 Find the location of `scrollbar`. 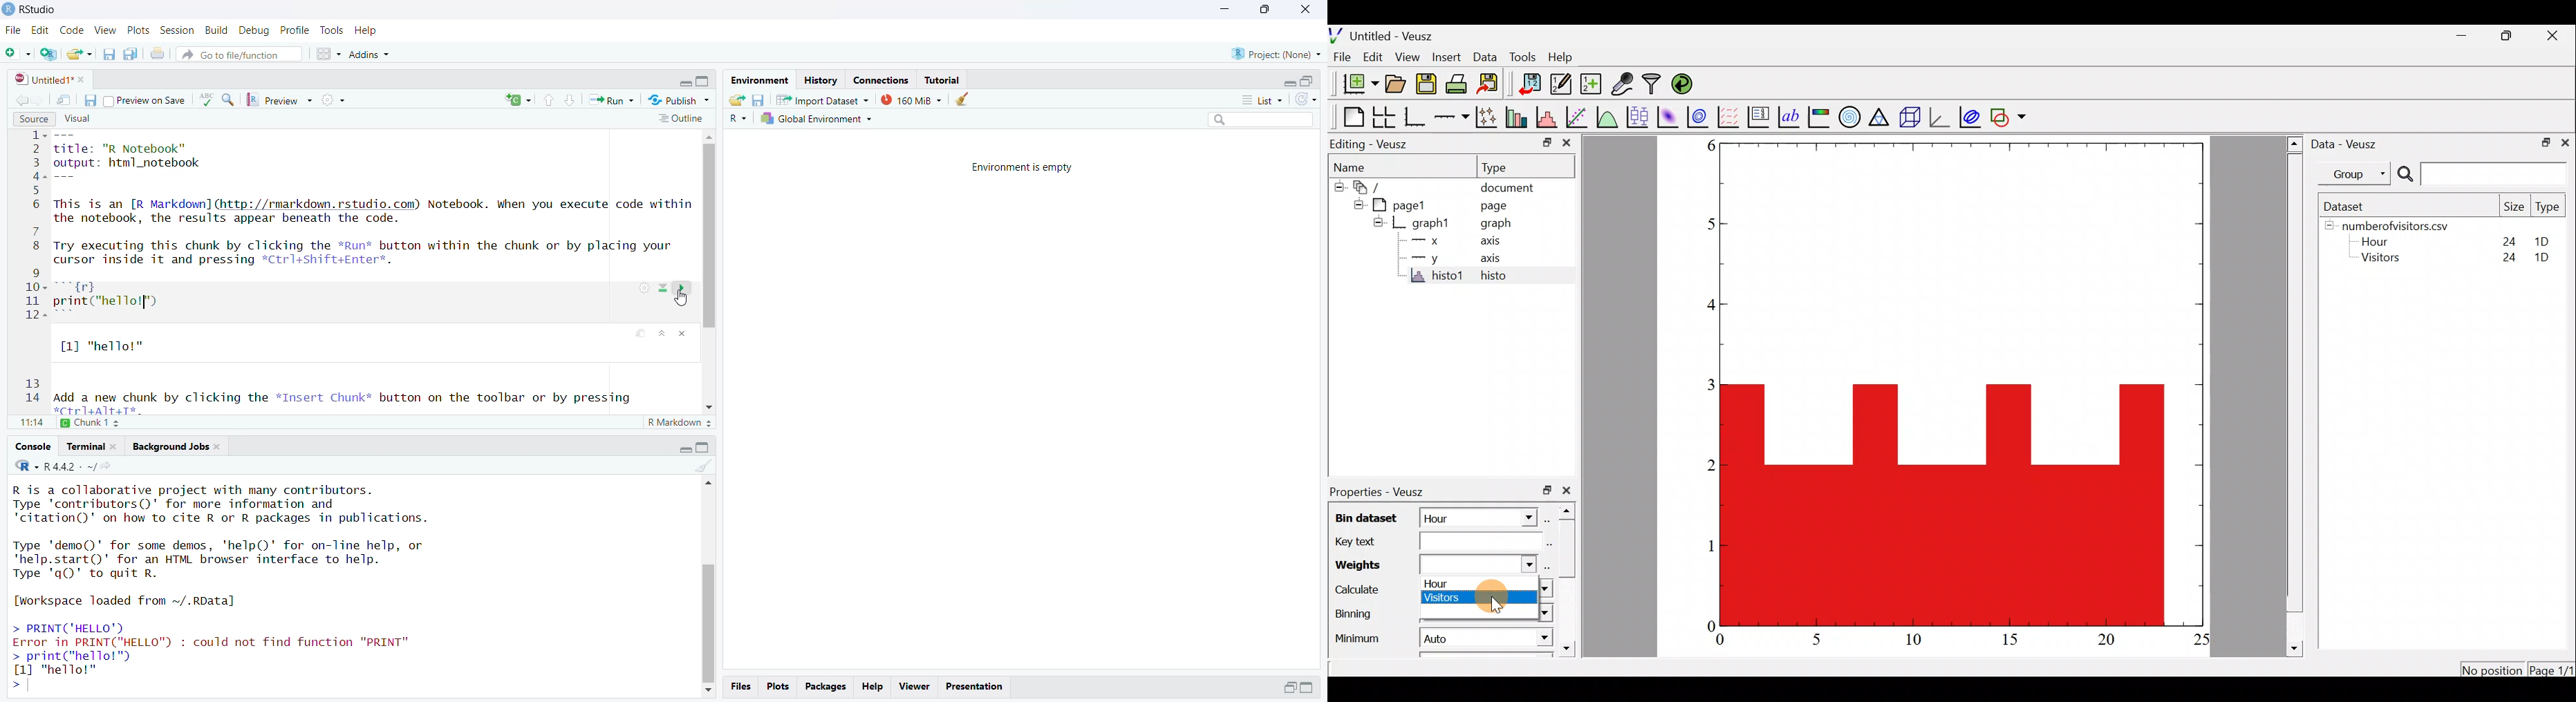

scrollbar is located at coordinates (711, 273).